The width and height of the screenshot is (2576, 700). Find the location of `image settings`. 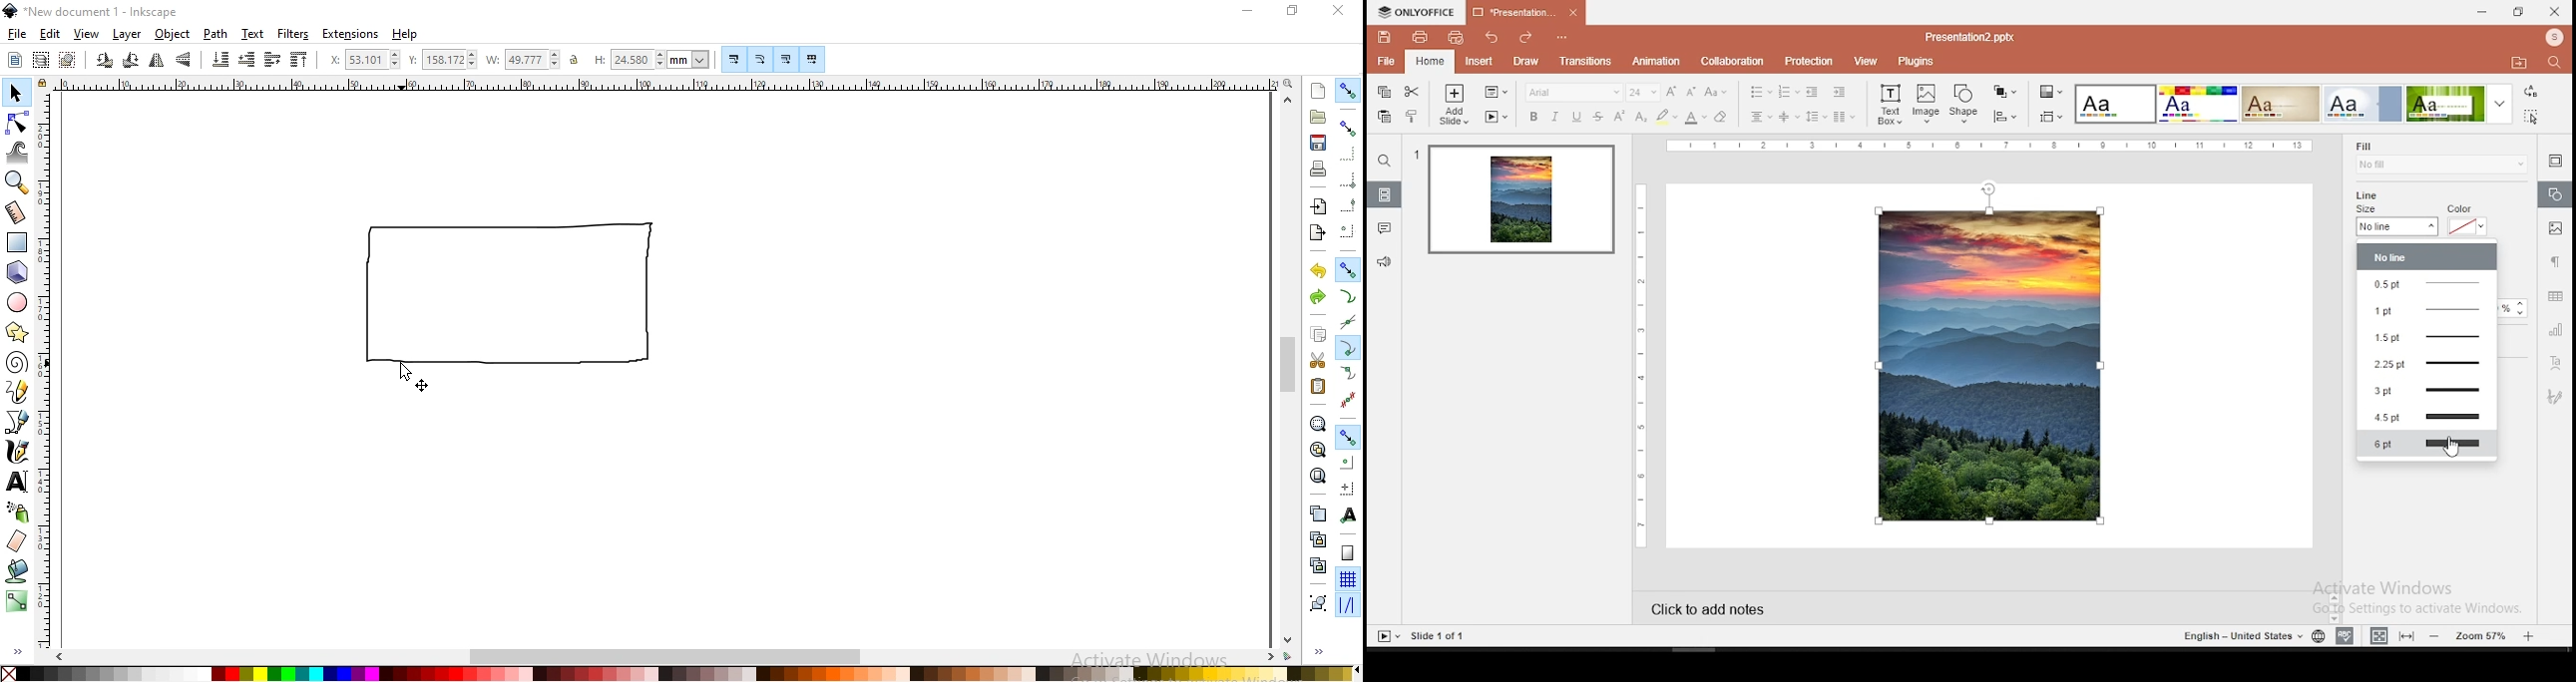

image settings is located at coordinates (2554, 228).